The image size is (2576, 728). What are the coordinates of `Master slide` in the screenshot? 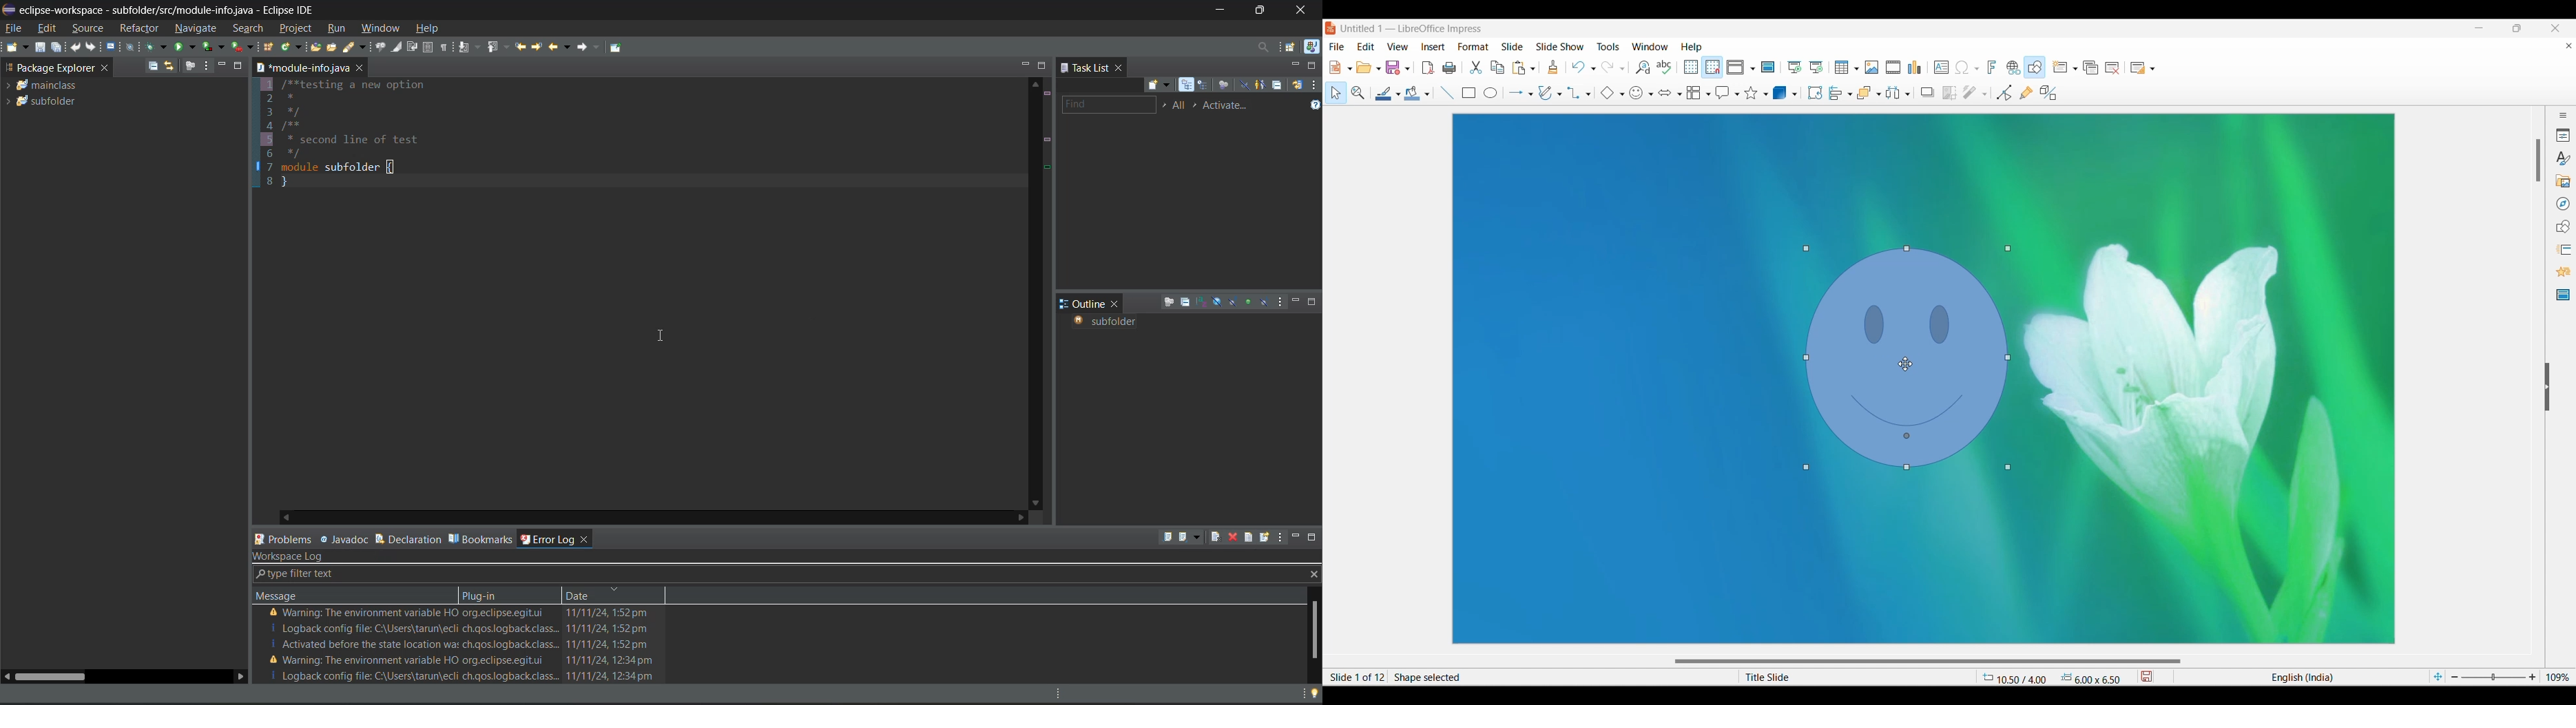 It's located at (1768, 67).